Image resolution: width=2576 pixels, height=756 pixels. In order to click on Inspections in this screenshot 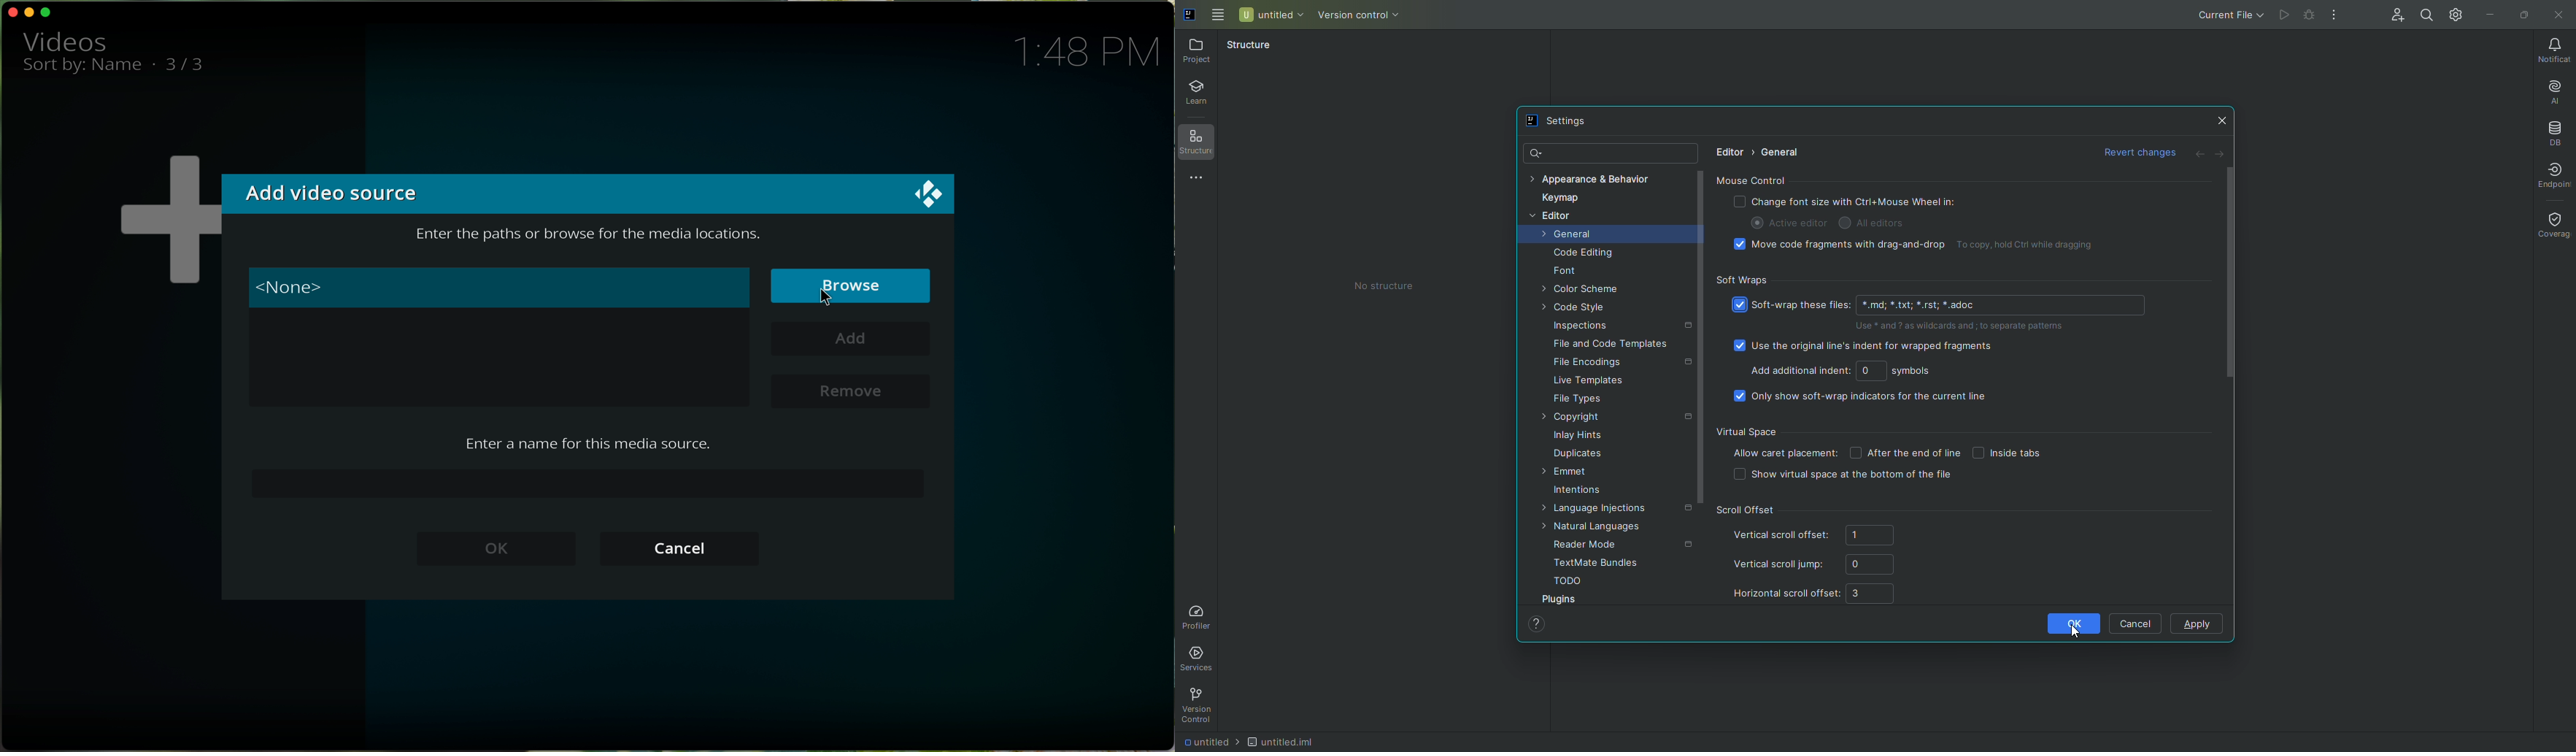, I will do `click(1581, 326)`.